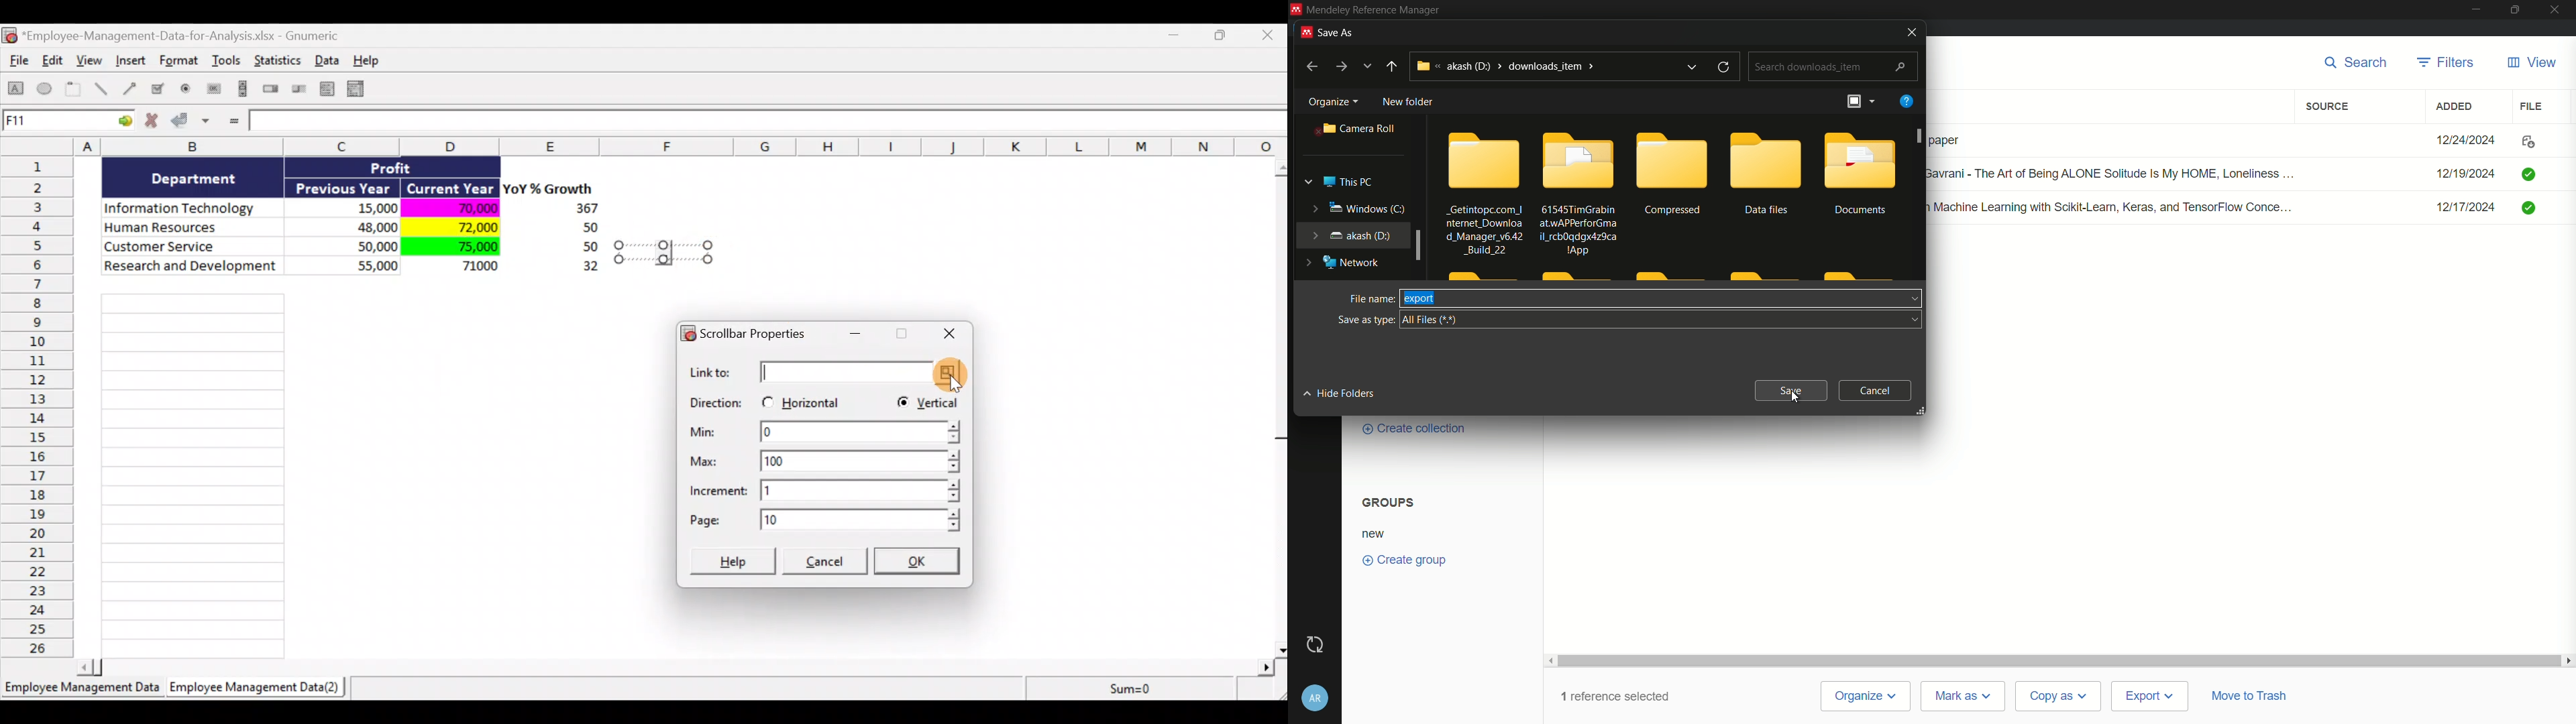 This screenshot has width=2576, height=728. What do you see at coordinates (2526, 209) in the screenshot?
I see `icon` at bounding box center [2526, 209].